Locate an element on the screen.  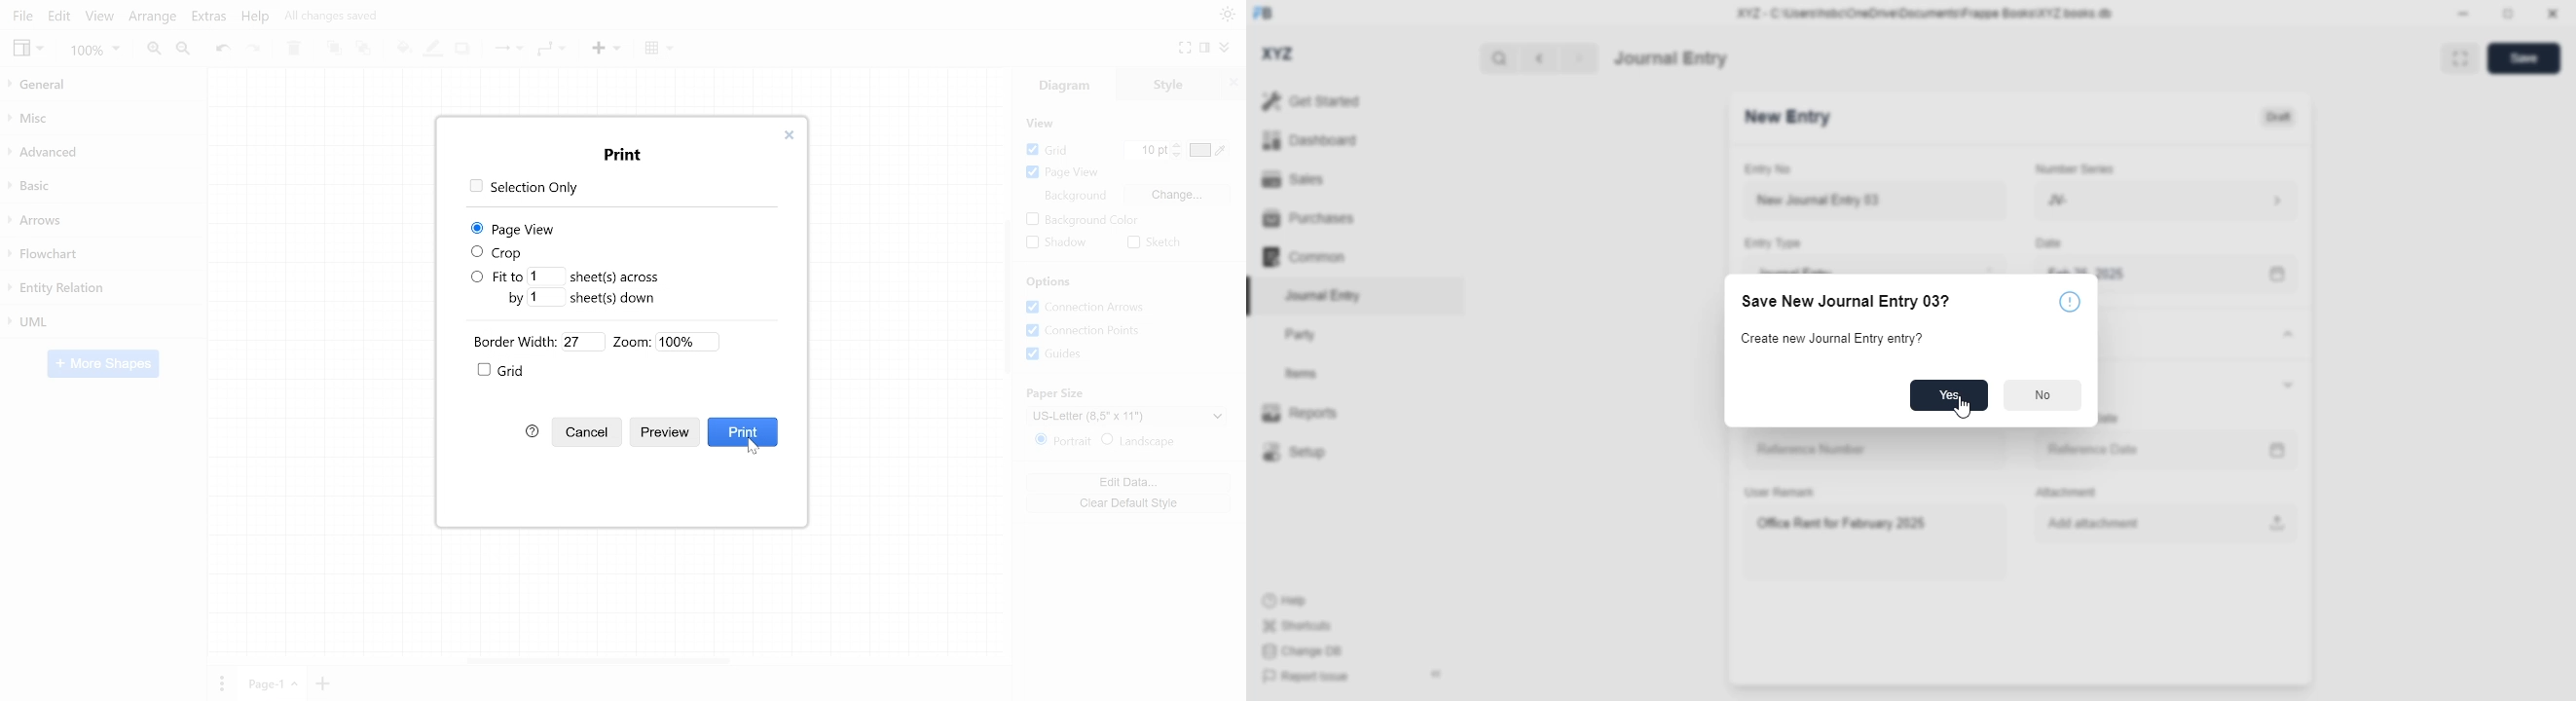
date is located at coordinates (2045, 243).